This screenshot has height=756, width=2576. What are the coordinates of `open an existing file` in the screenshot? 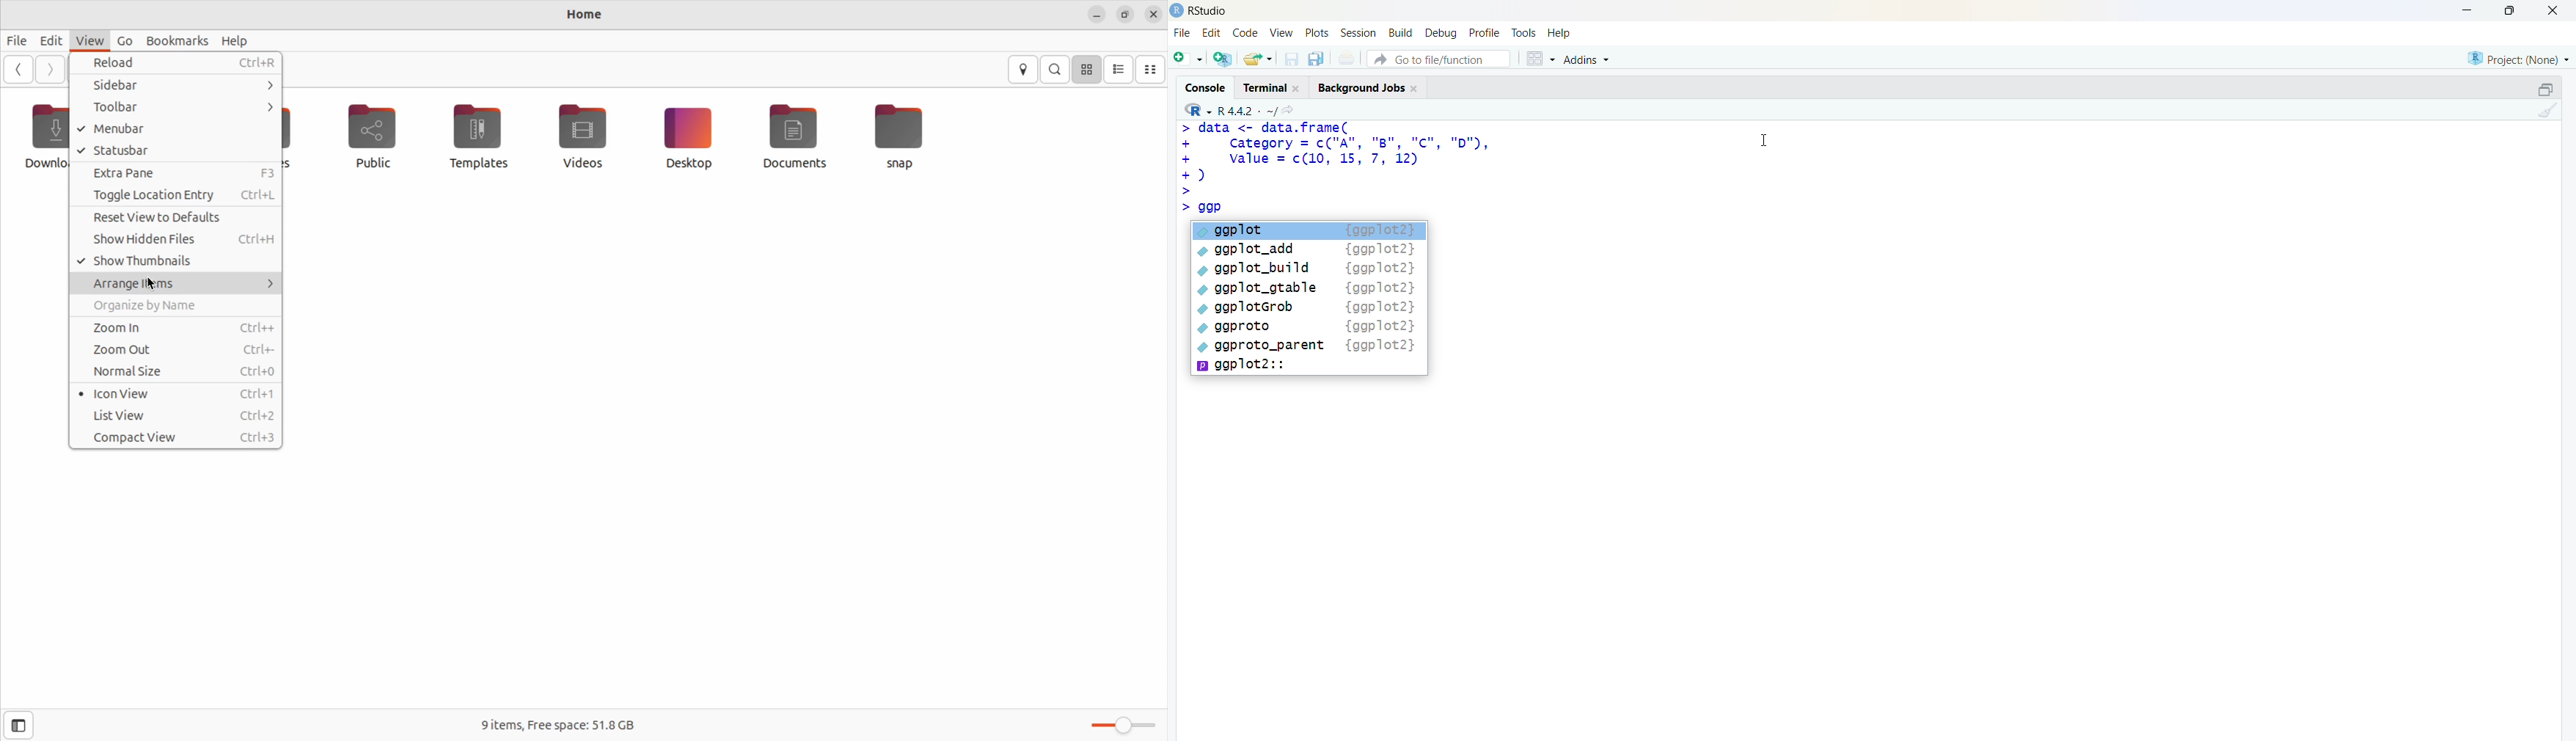 It's located at (1257, 58).